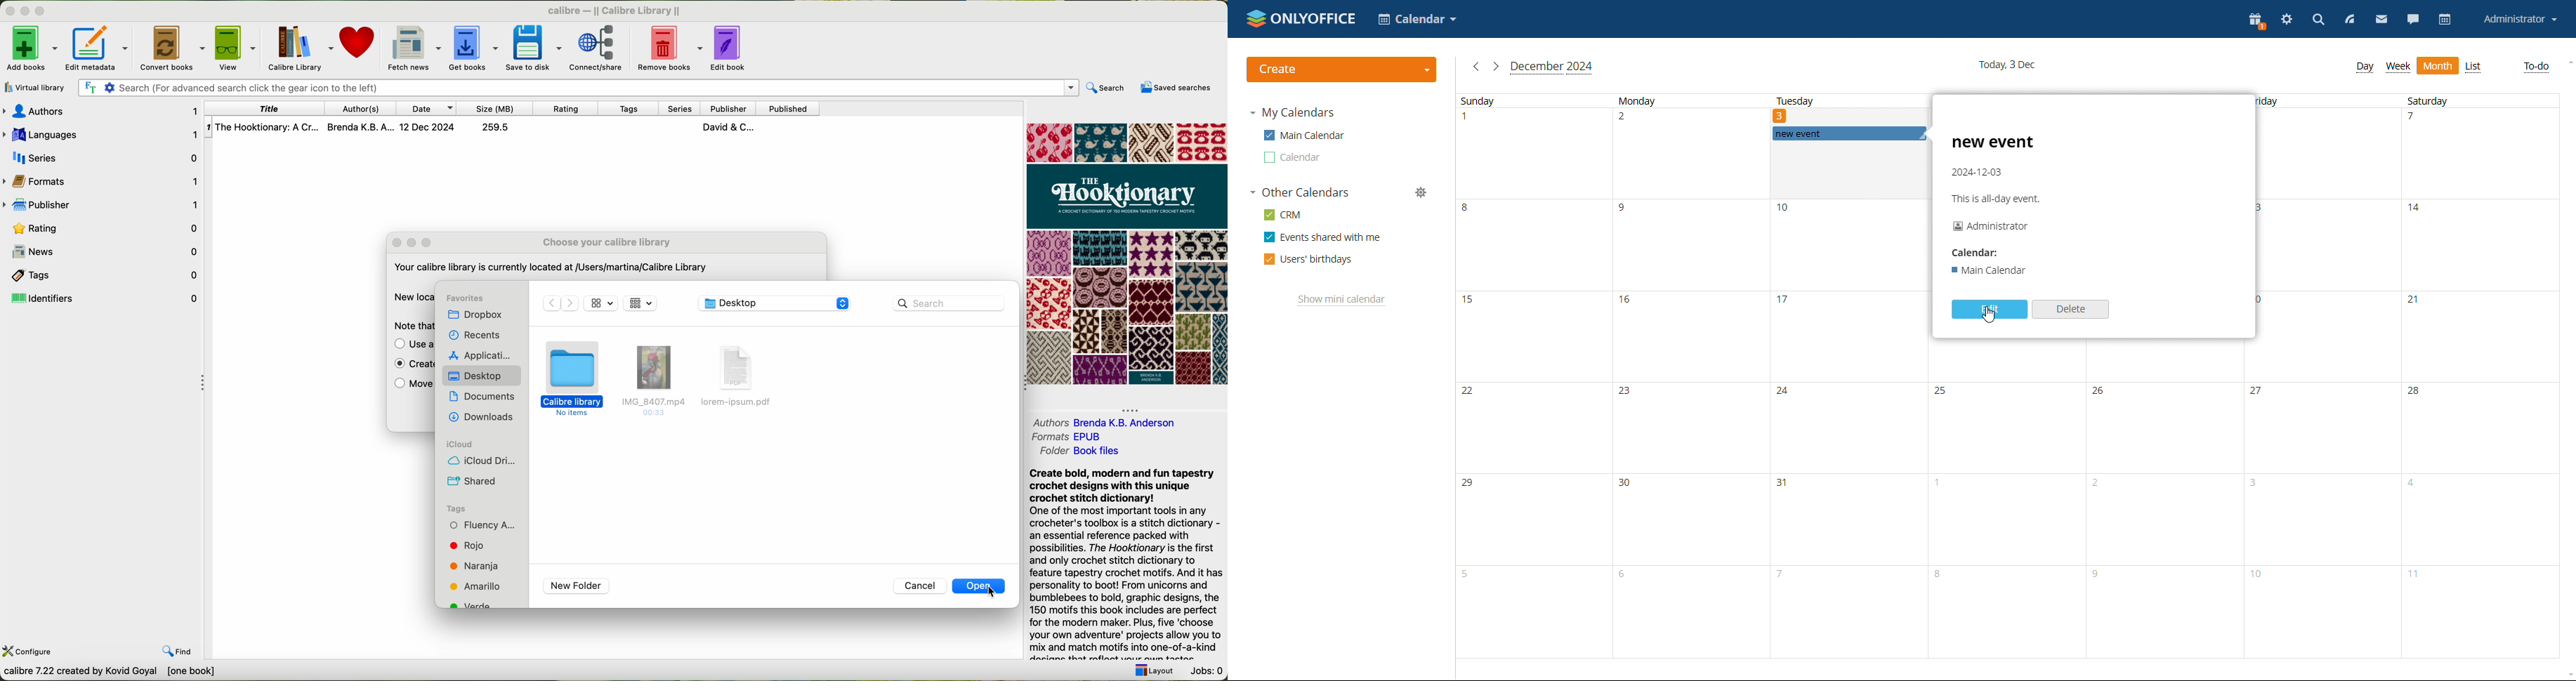 The width and height of the screenshot is (2576, 700). What do you see at coordinates (1065, 437) in the screenshot?
I see `formats EPUB` at bounding box center [1065, 437].